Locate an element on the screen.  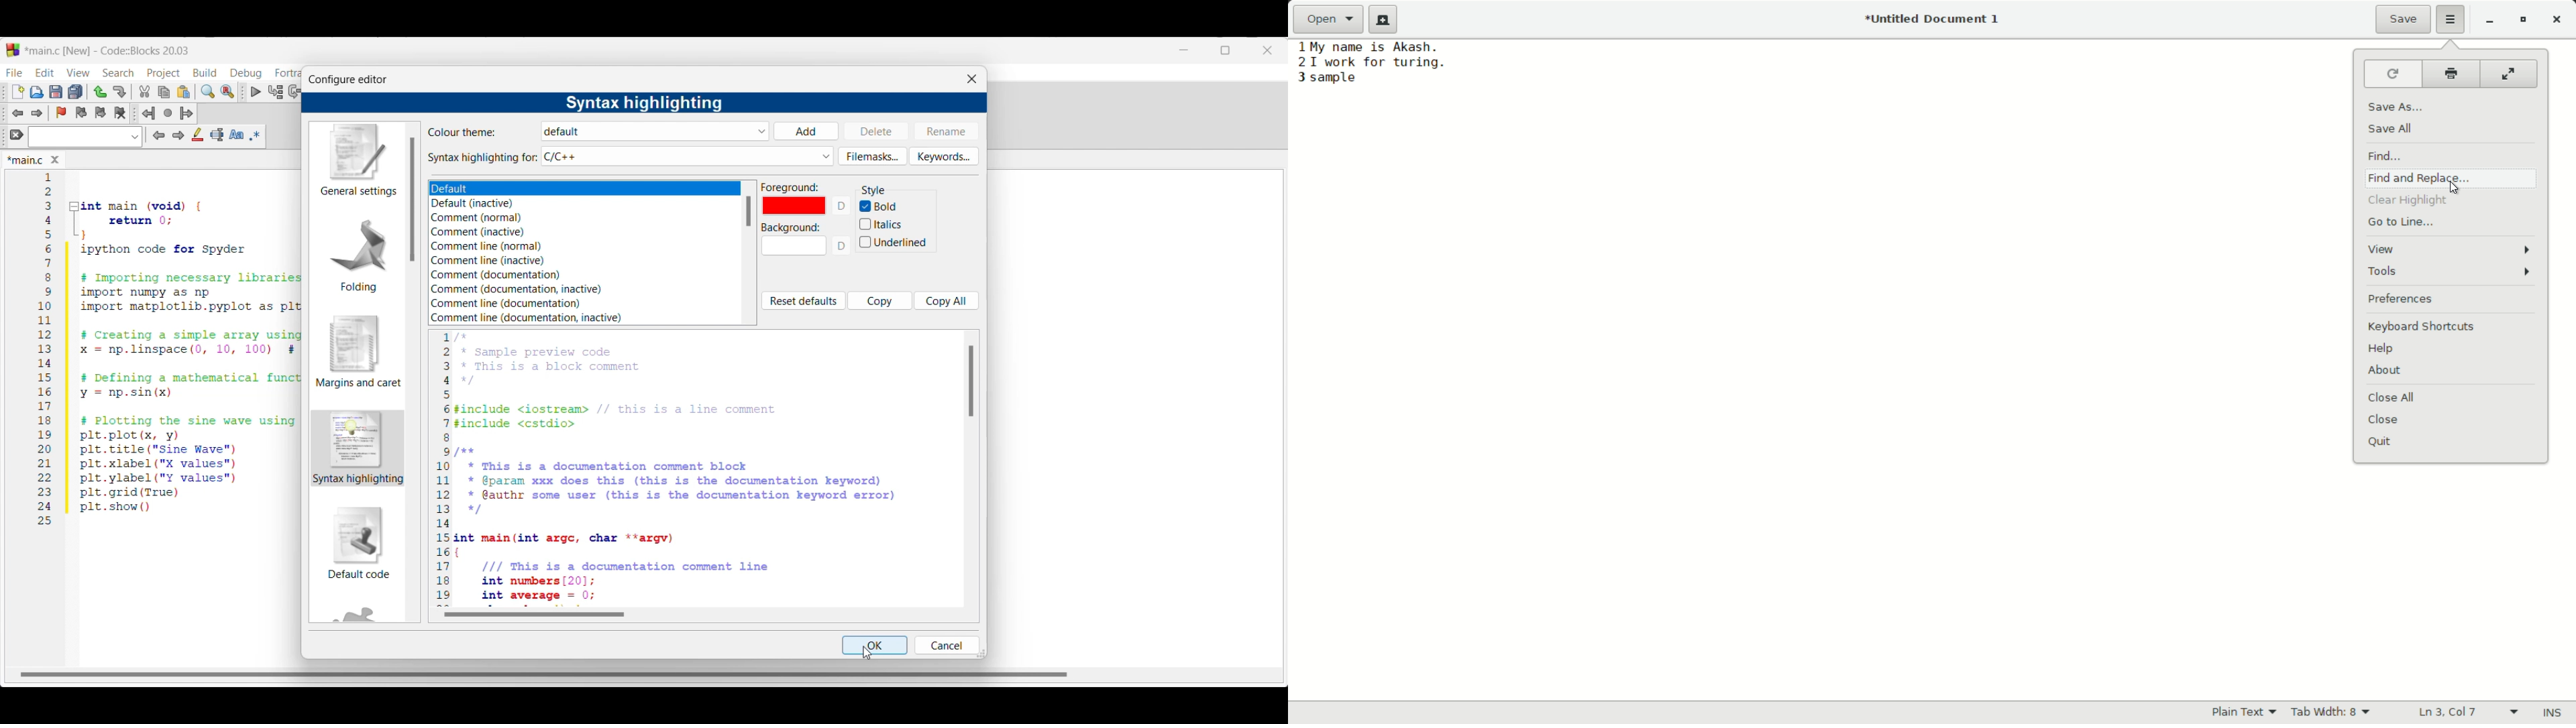
tab width is located at coordinates (2331, 712).